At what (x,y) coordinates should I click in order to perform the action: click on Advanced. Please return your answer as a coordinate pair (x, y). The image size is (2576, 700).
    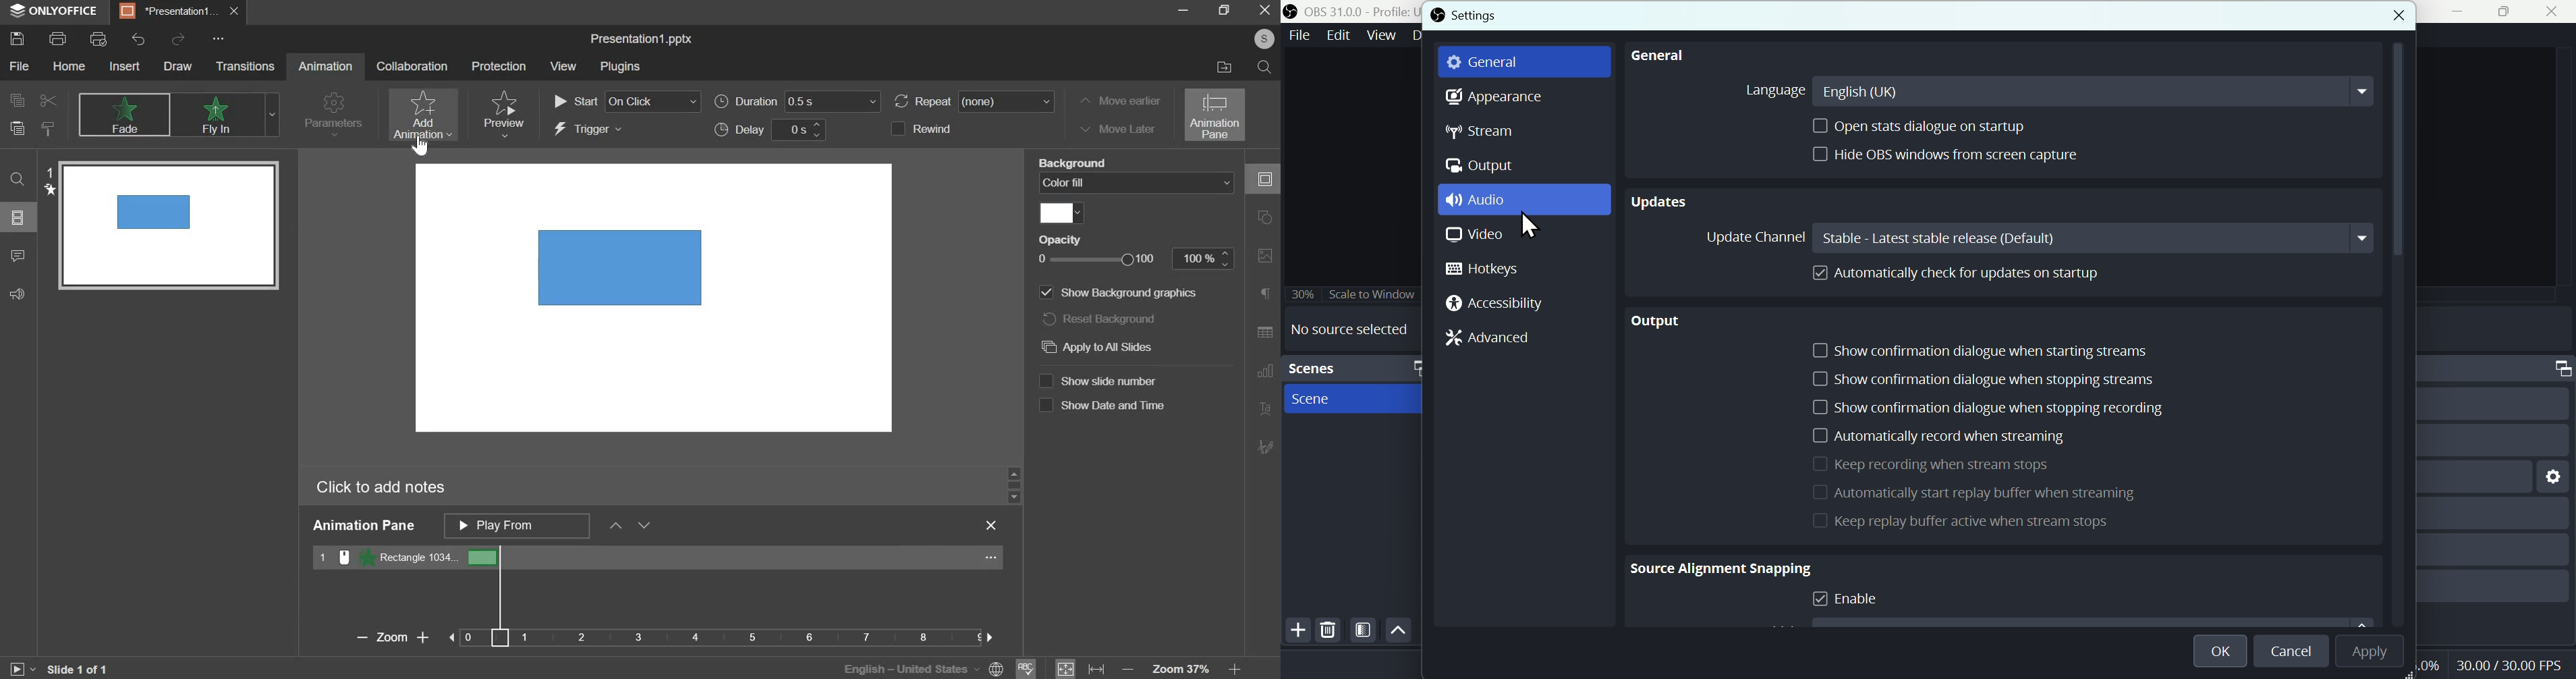
    Looking at the image, I should click on (1488, 344).